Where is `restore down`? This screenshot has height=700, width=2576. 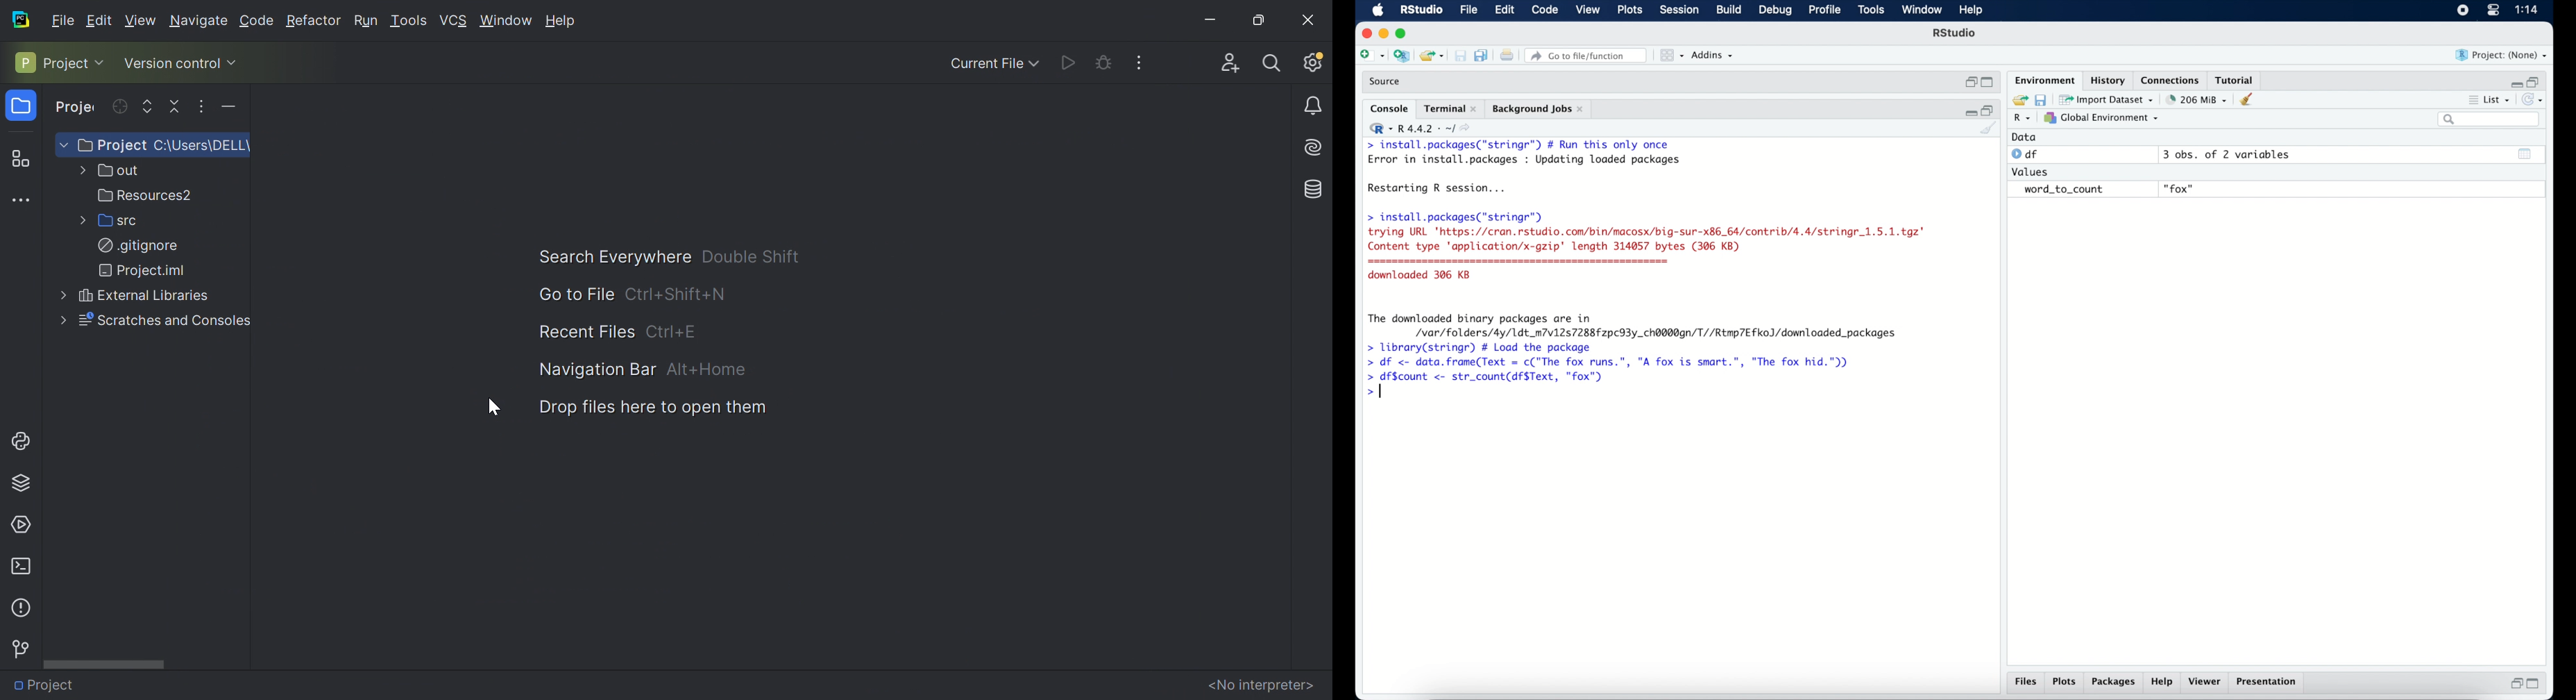
restore down is located at coordinates (1970, 82).